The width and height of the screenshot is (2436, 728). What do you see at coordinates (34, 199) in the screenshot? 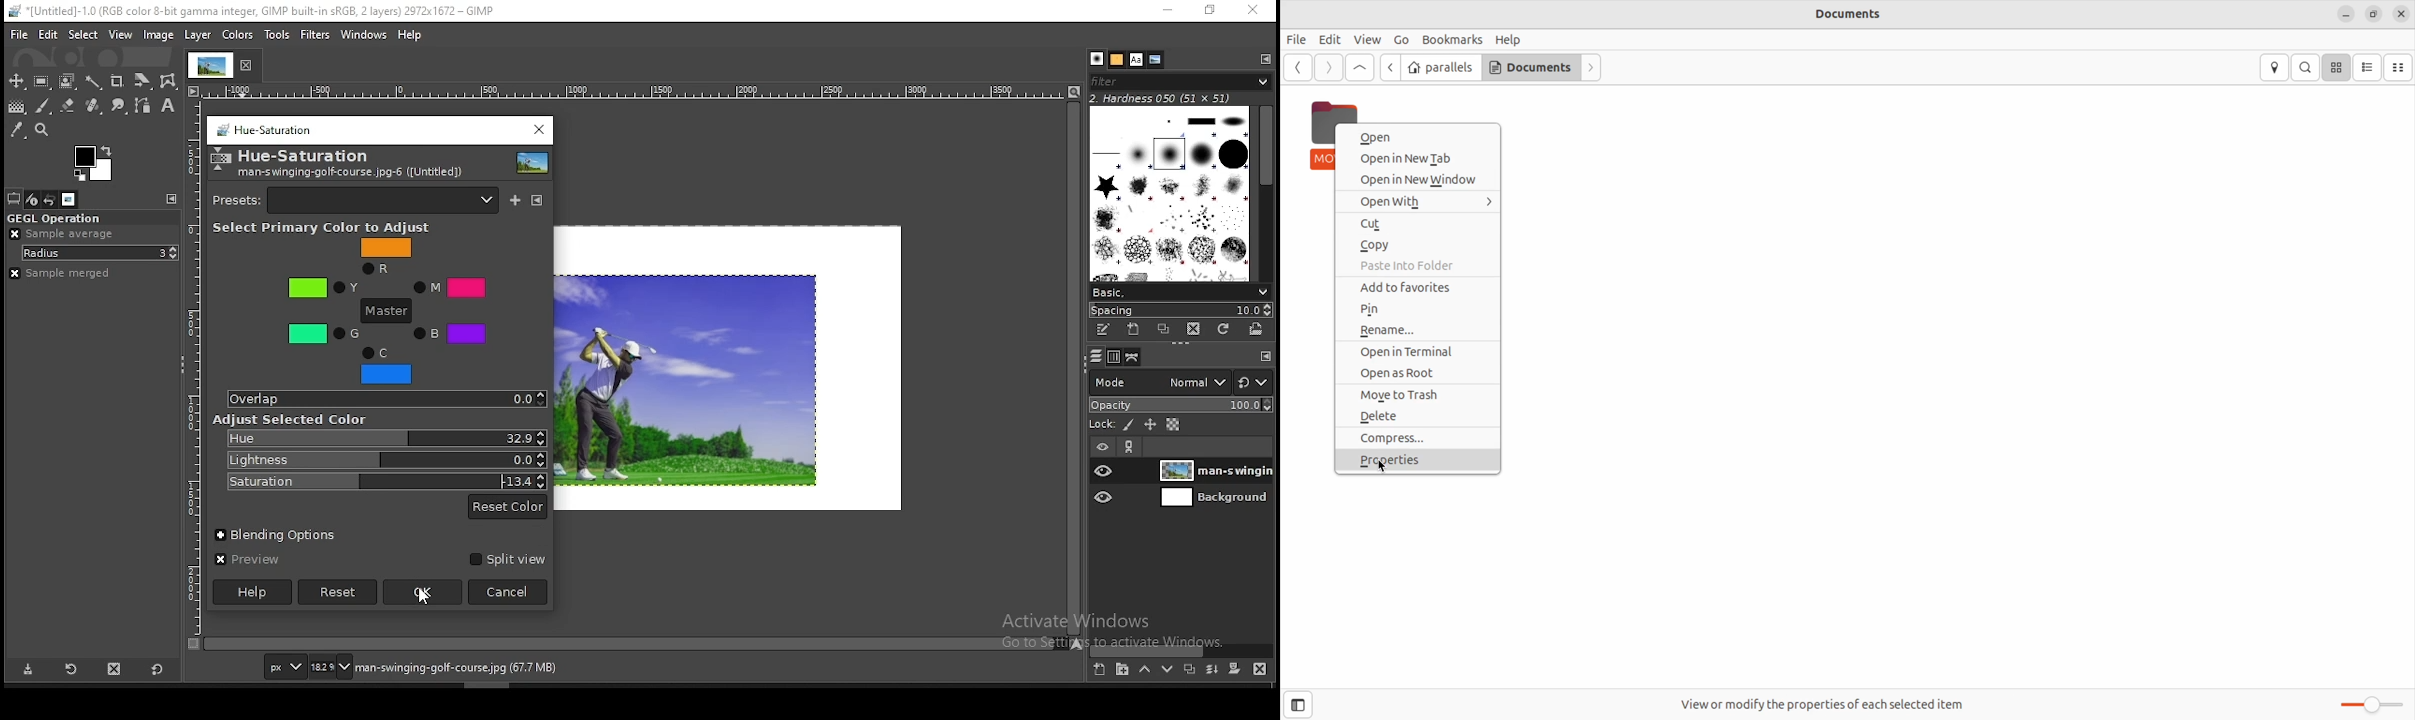
I see `device status` at bounding box center [34, 199].